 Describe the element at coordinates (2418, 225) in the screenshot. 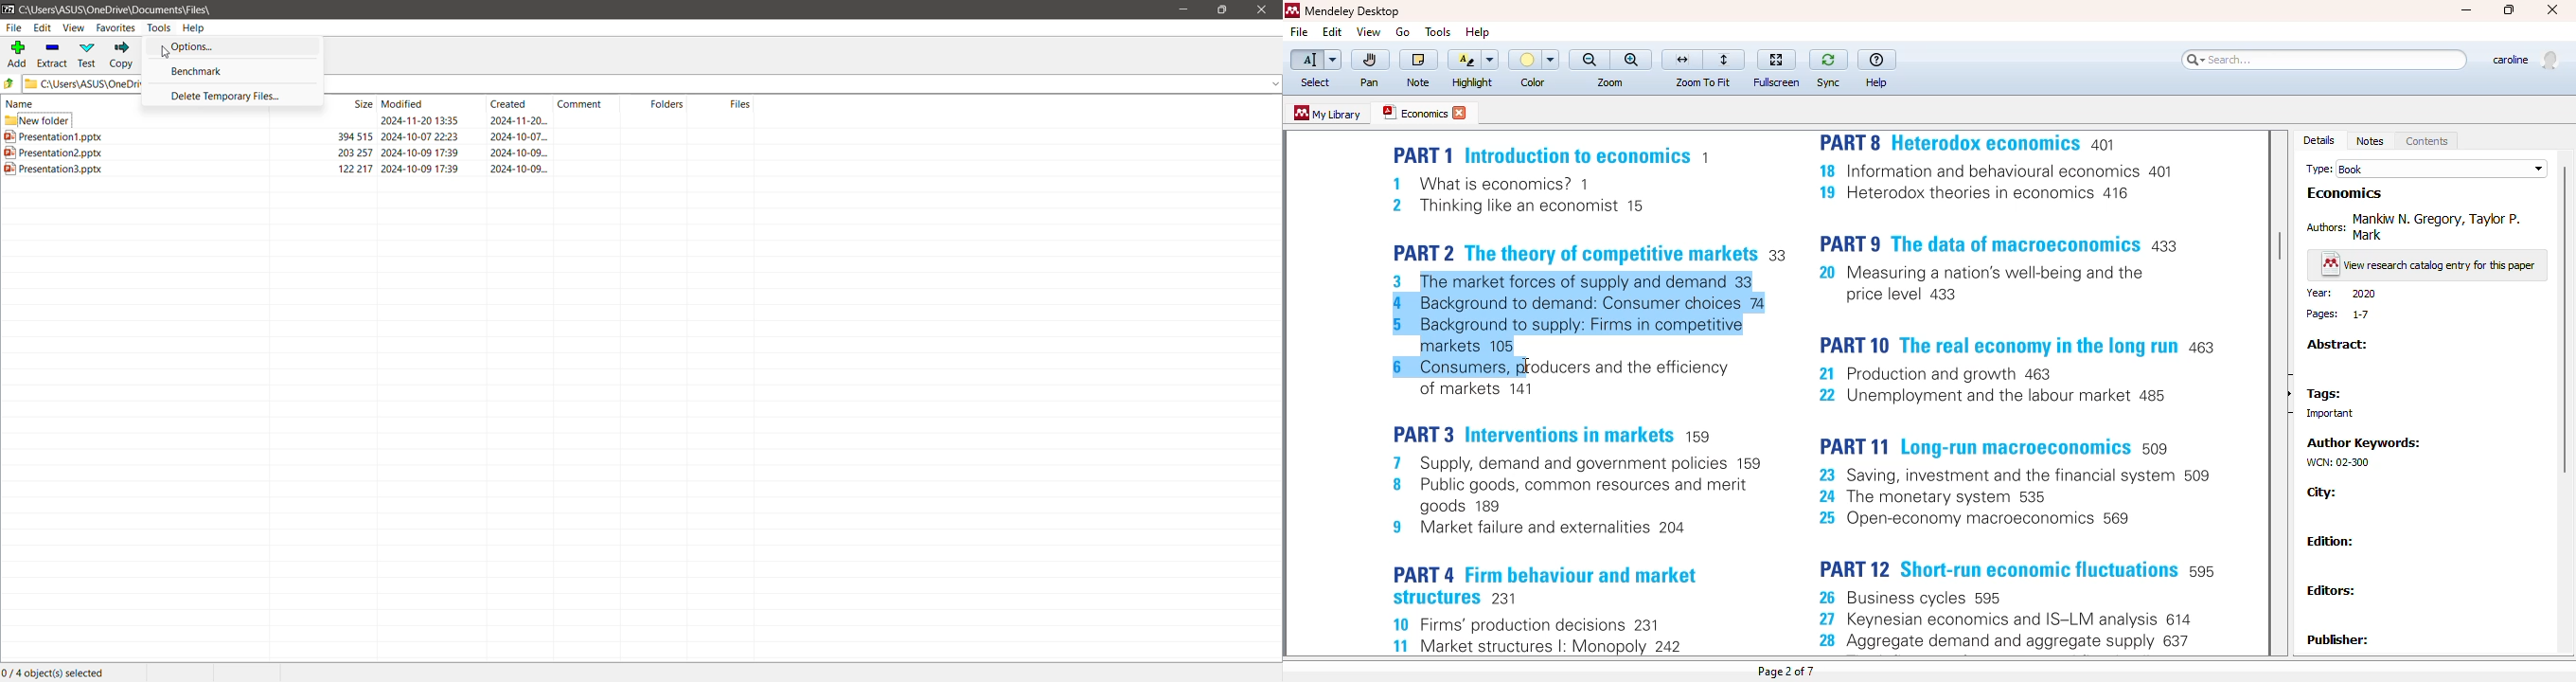

I see `authors: Mankiw N. Gregory Taylor P. Mark` at that location.